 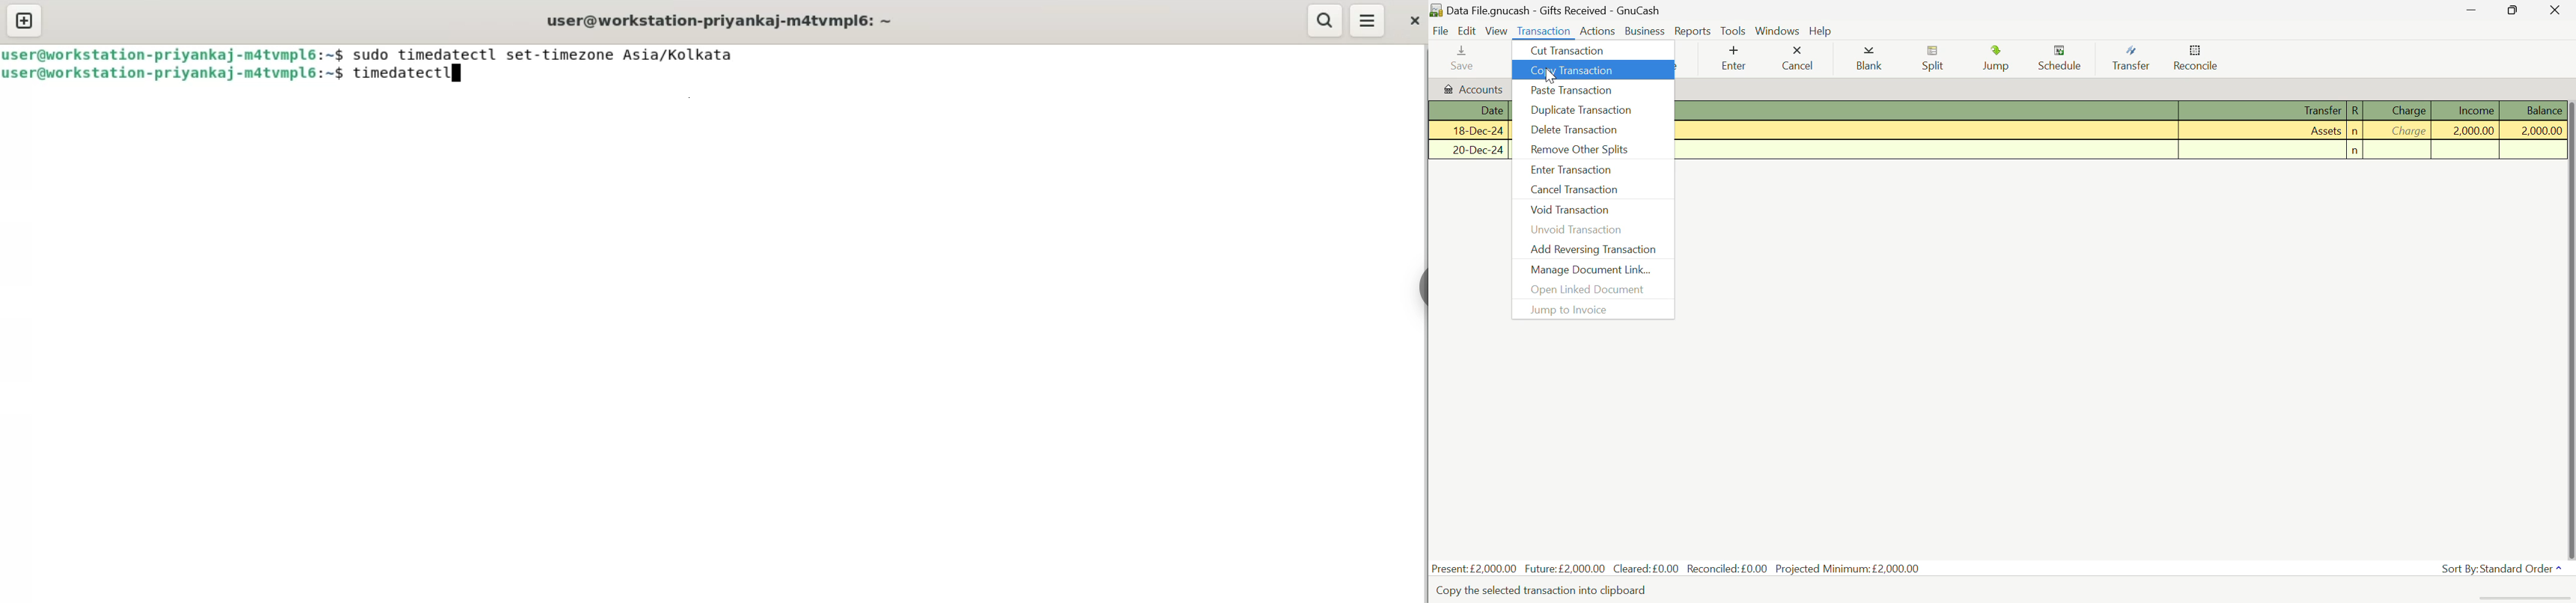 What do you see at coordinates (2533, 150) in the screenshot?
I see `Balance` at bounding box center [2533, 150].